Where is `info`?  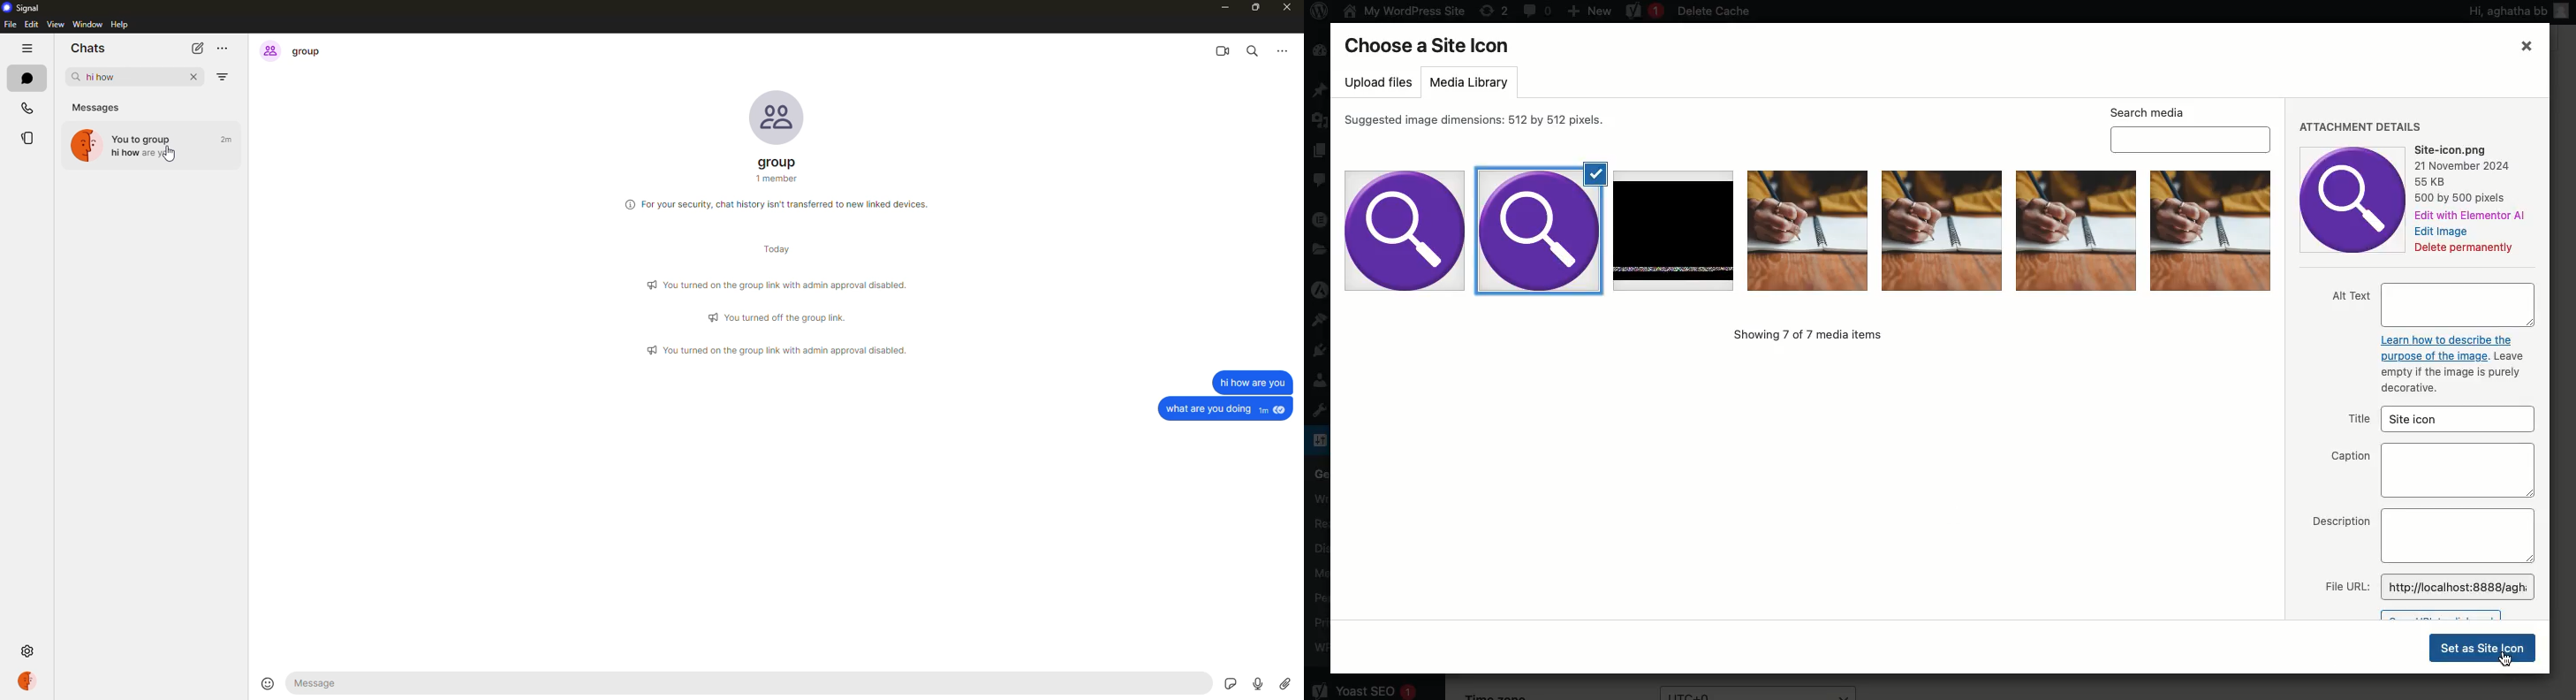
info is located at coordinates (780, 317).